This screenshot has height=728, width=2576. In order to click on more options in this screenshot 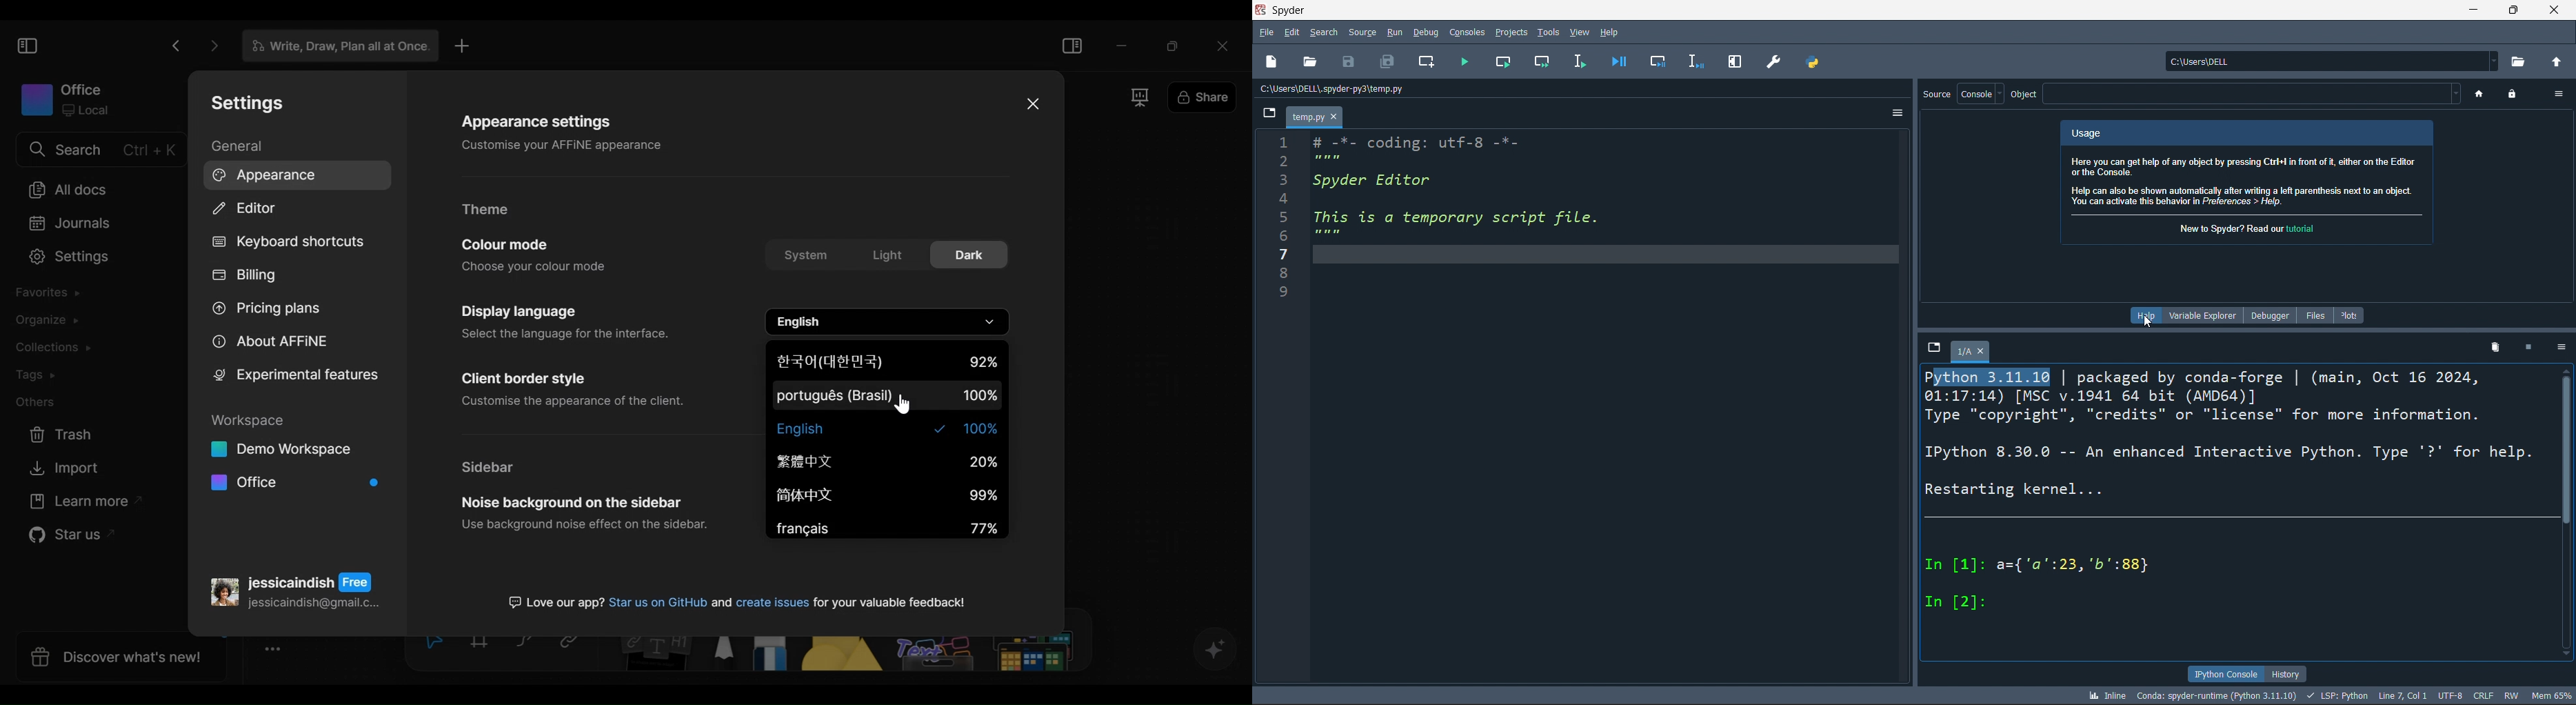, I will do `click(1893, 114)`.